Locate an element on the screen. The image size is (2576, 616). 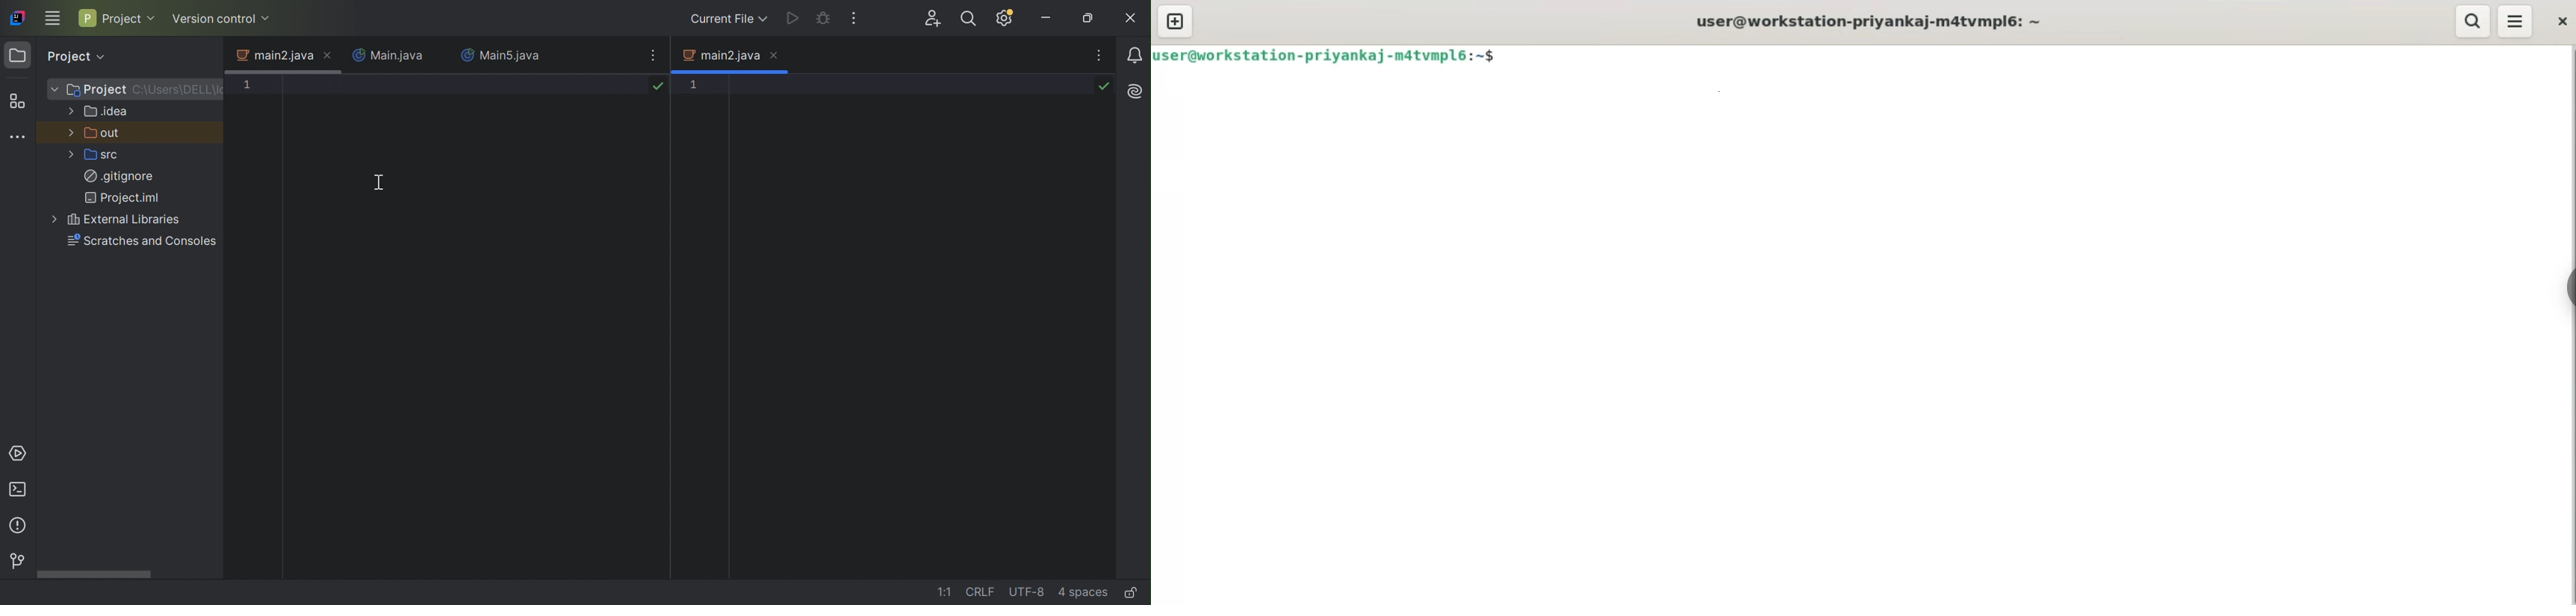
More tool windows is located at coordinates (19, 134).